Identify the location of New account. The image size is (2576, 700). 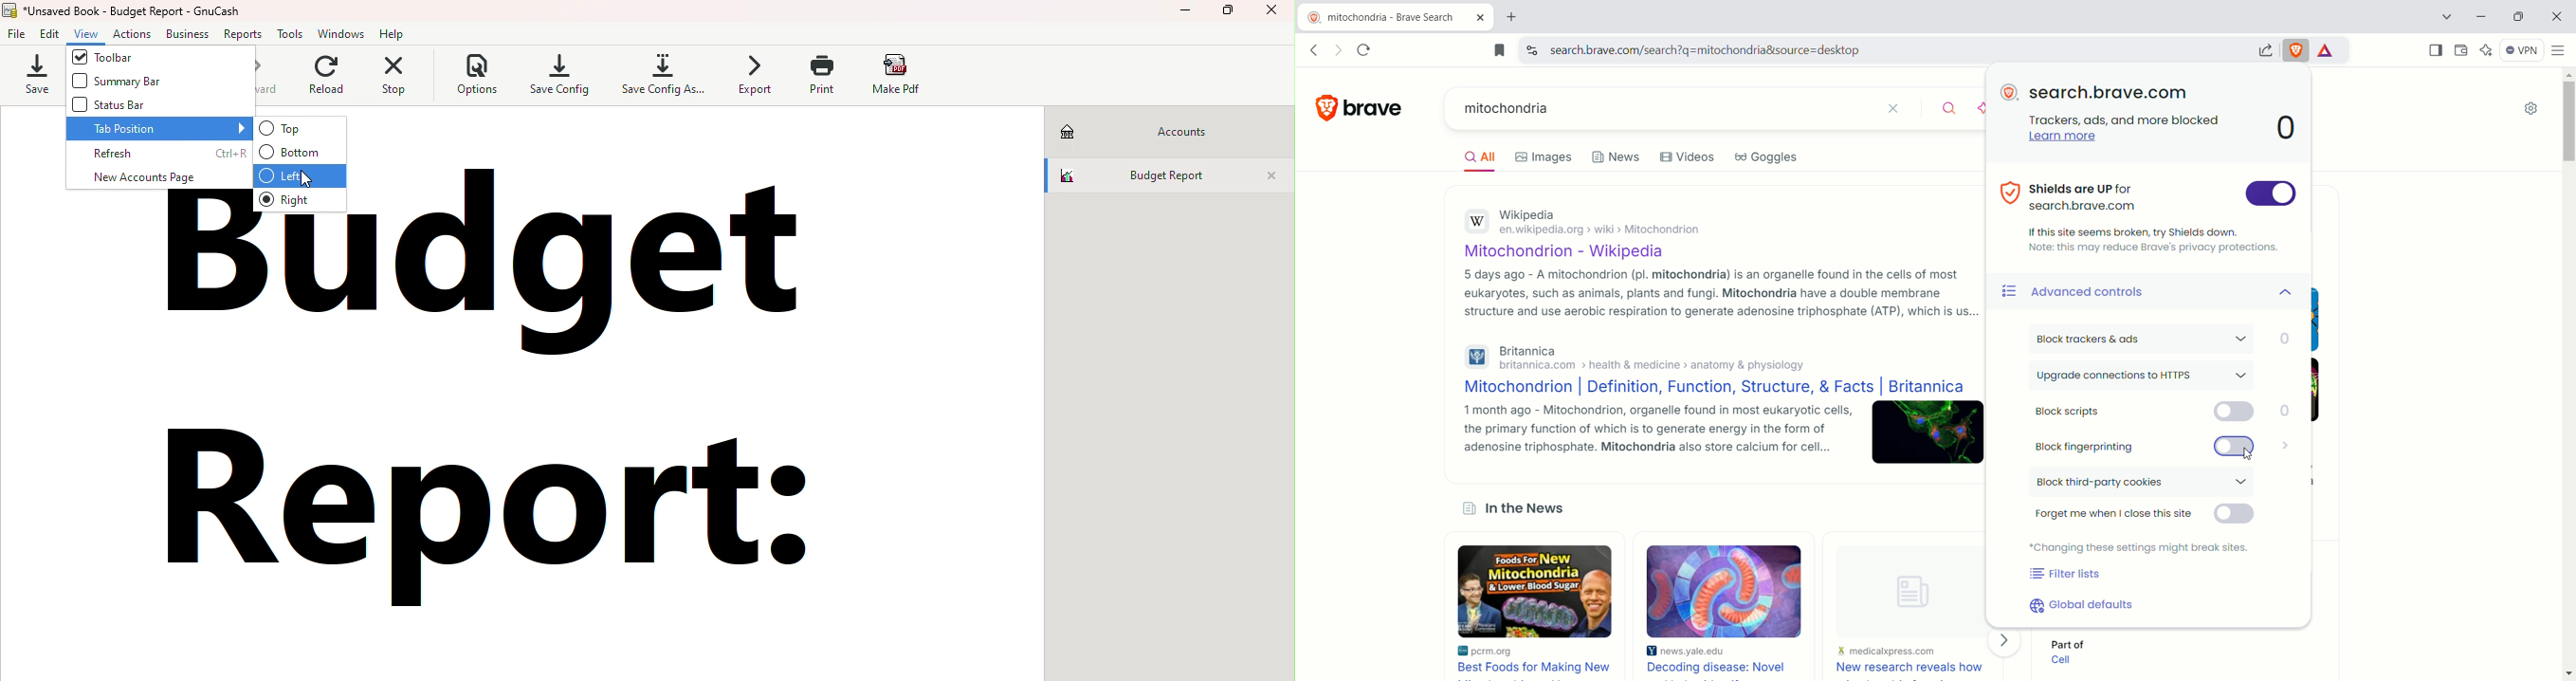
(159, 175).